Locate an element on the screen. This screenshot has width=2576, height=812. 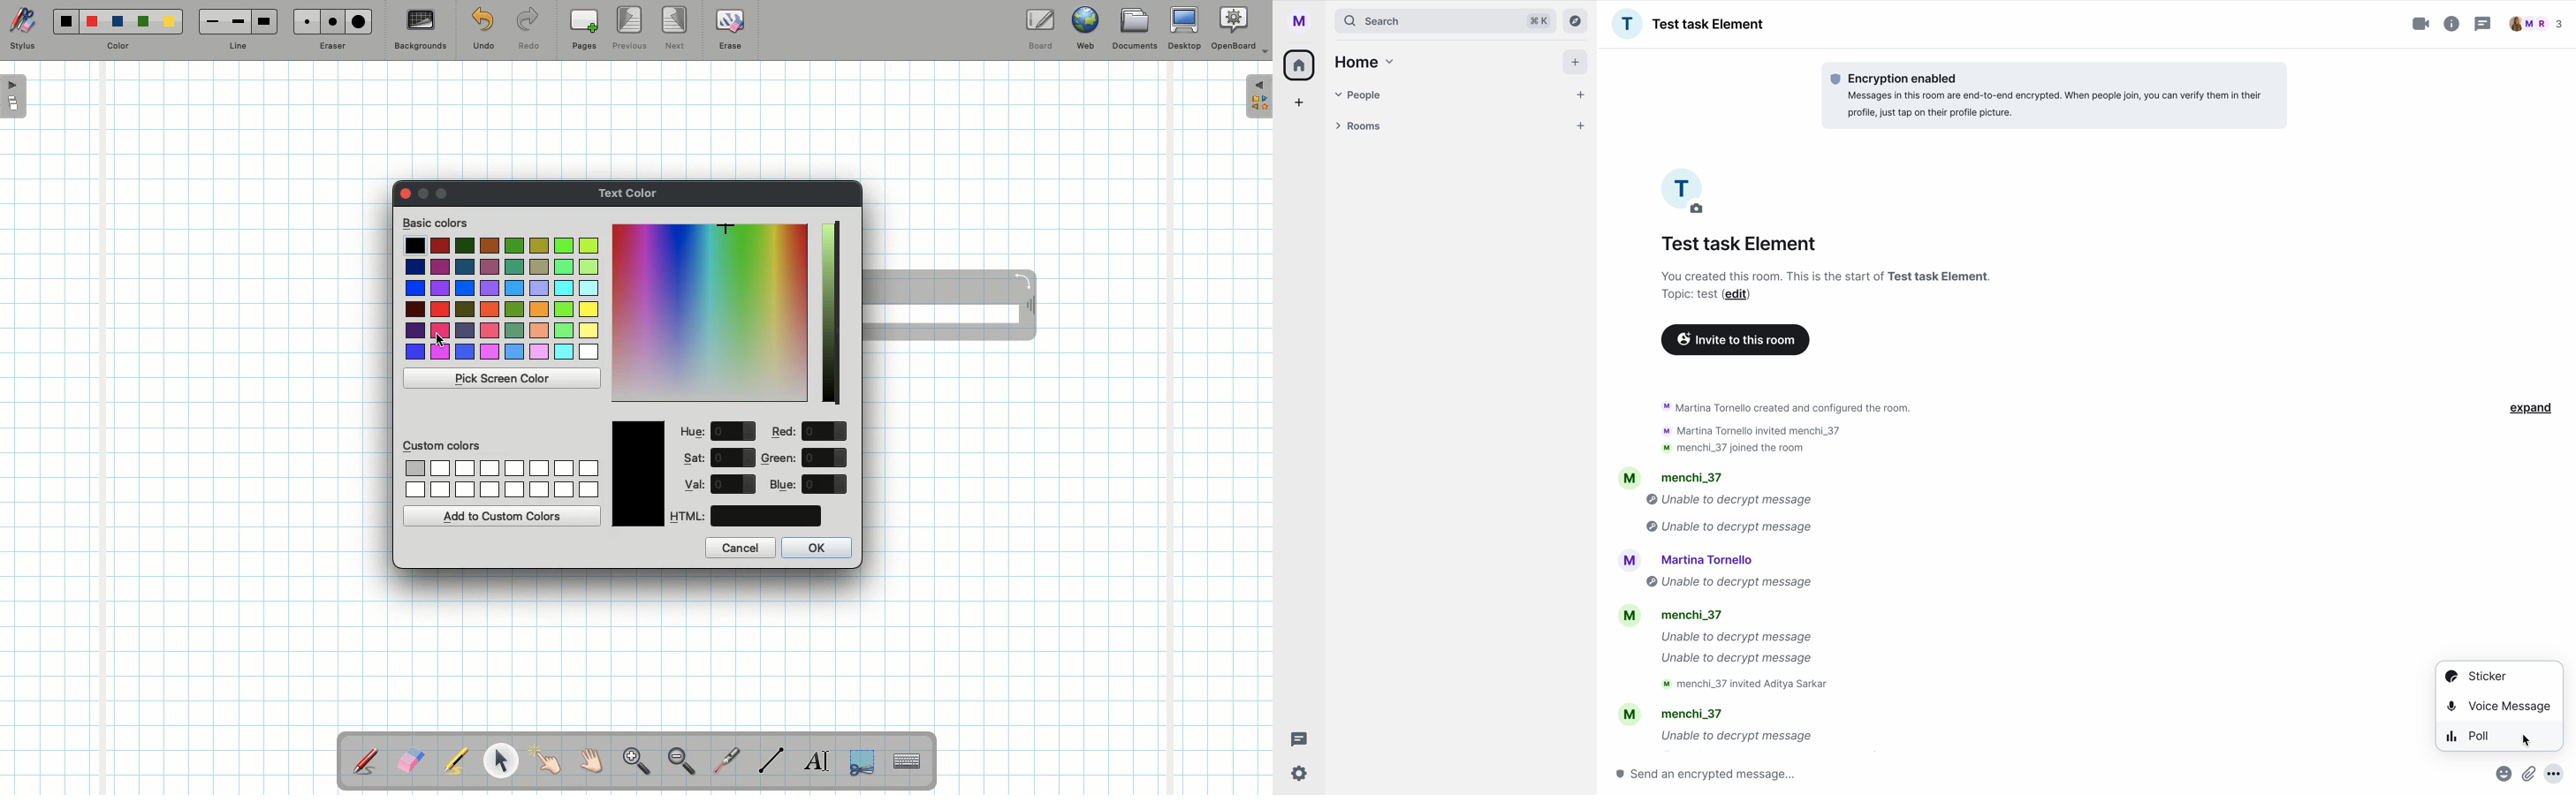
cursor is located at coordinates (2530, 740).